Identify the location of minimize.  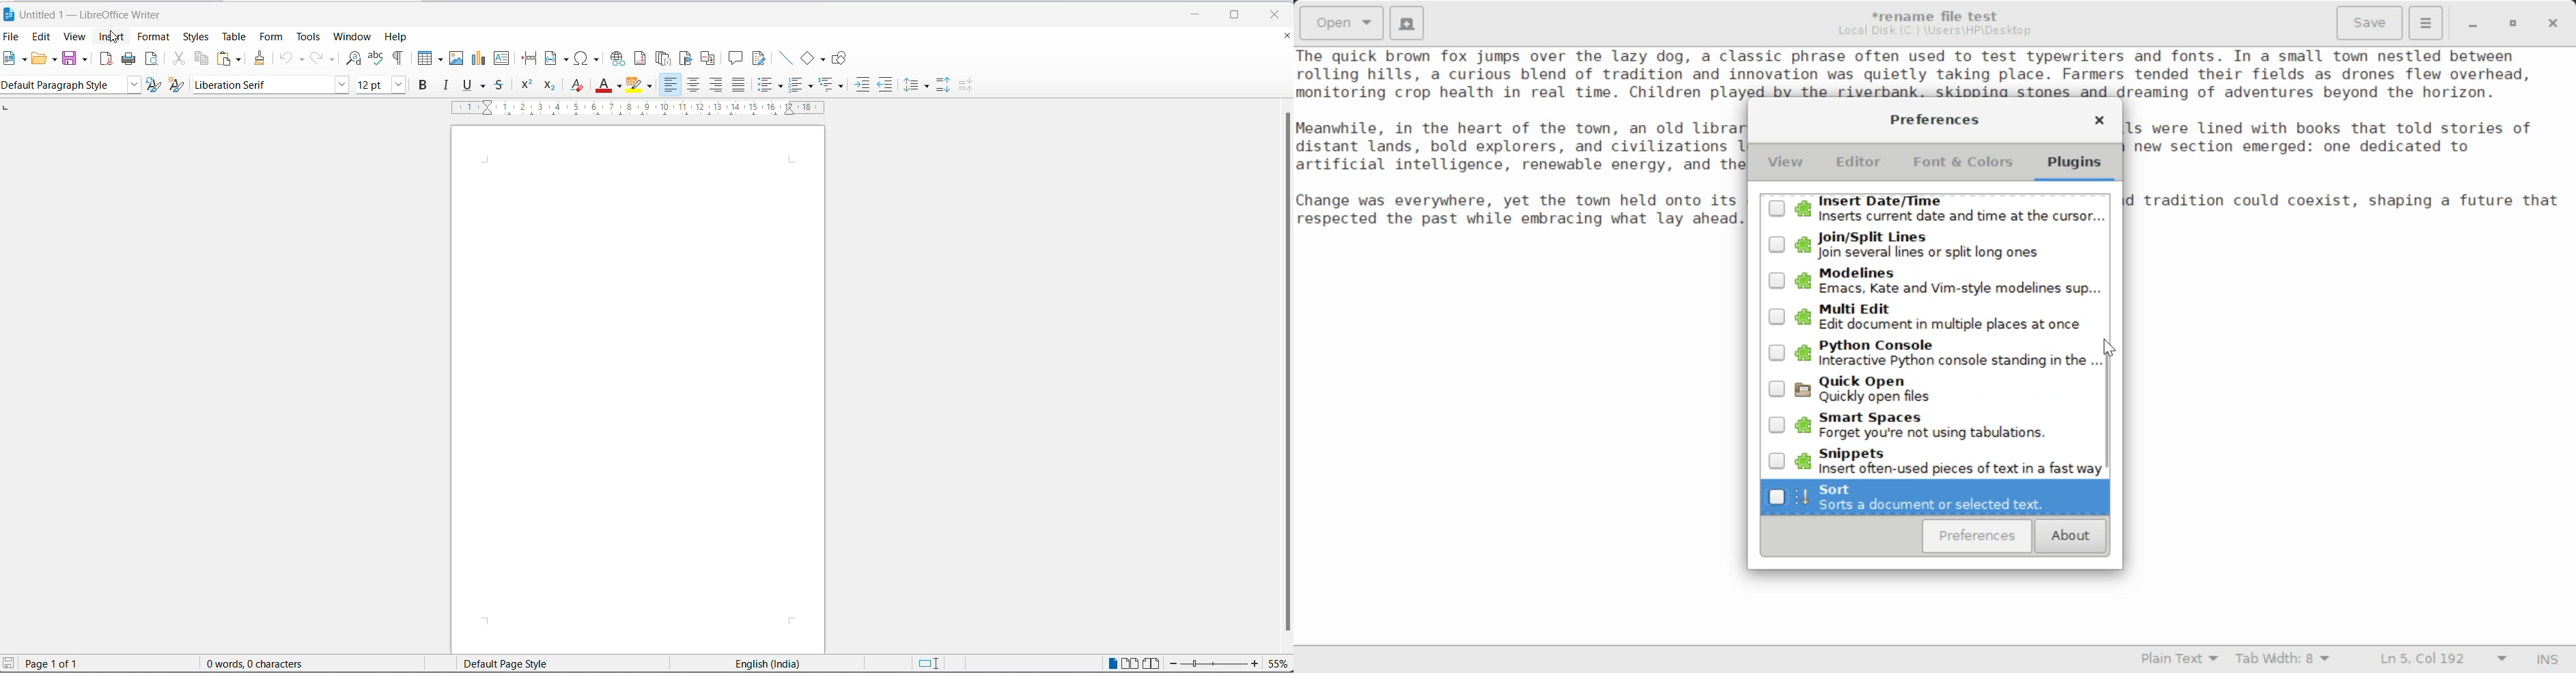
(1192, 15).